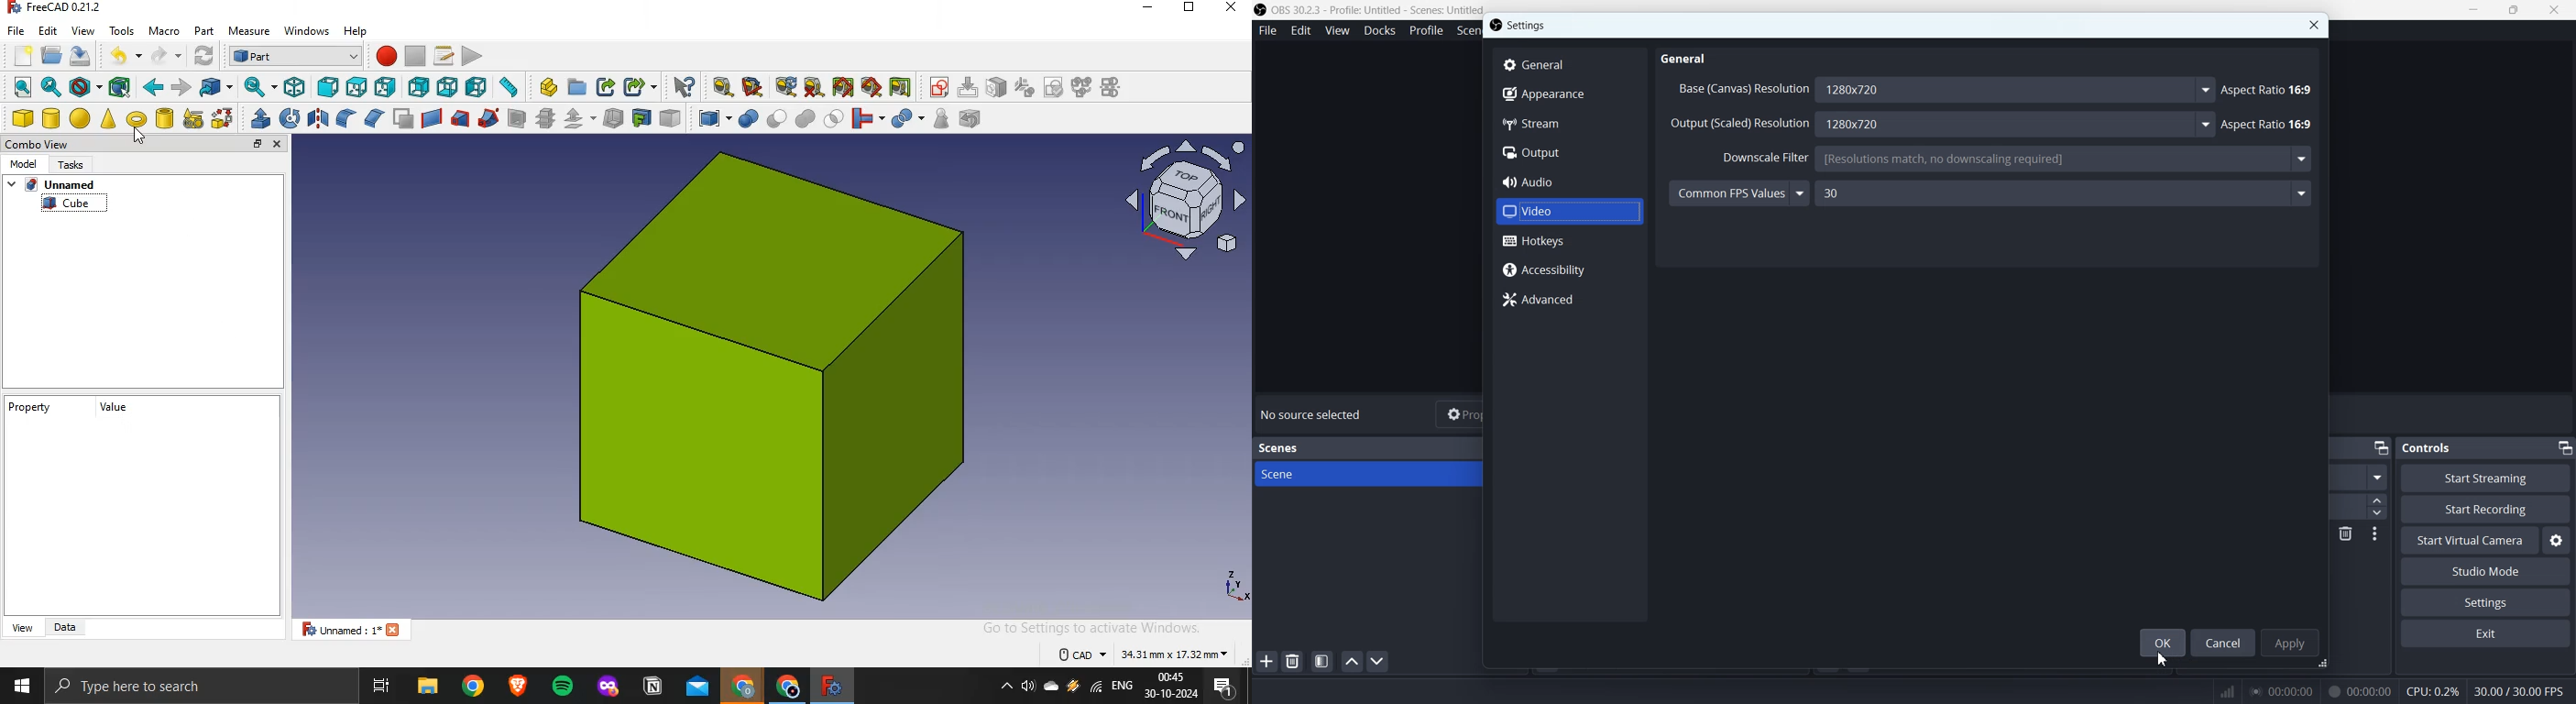  Describe the element at coordinates (2293, 641) in the screenshot. I see `Apply` at that location.